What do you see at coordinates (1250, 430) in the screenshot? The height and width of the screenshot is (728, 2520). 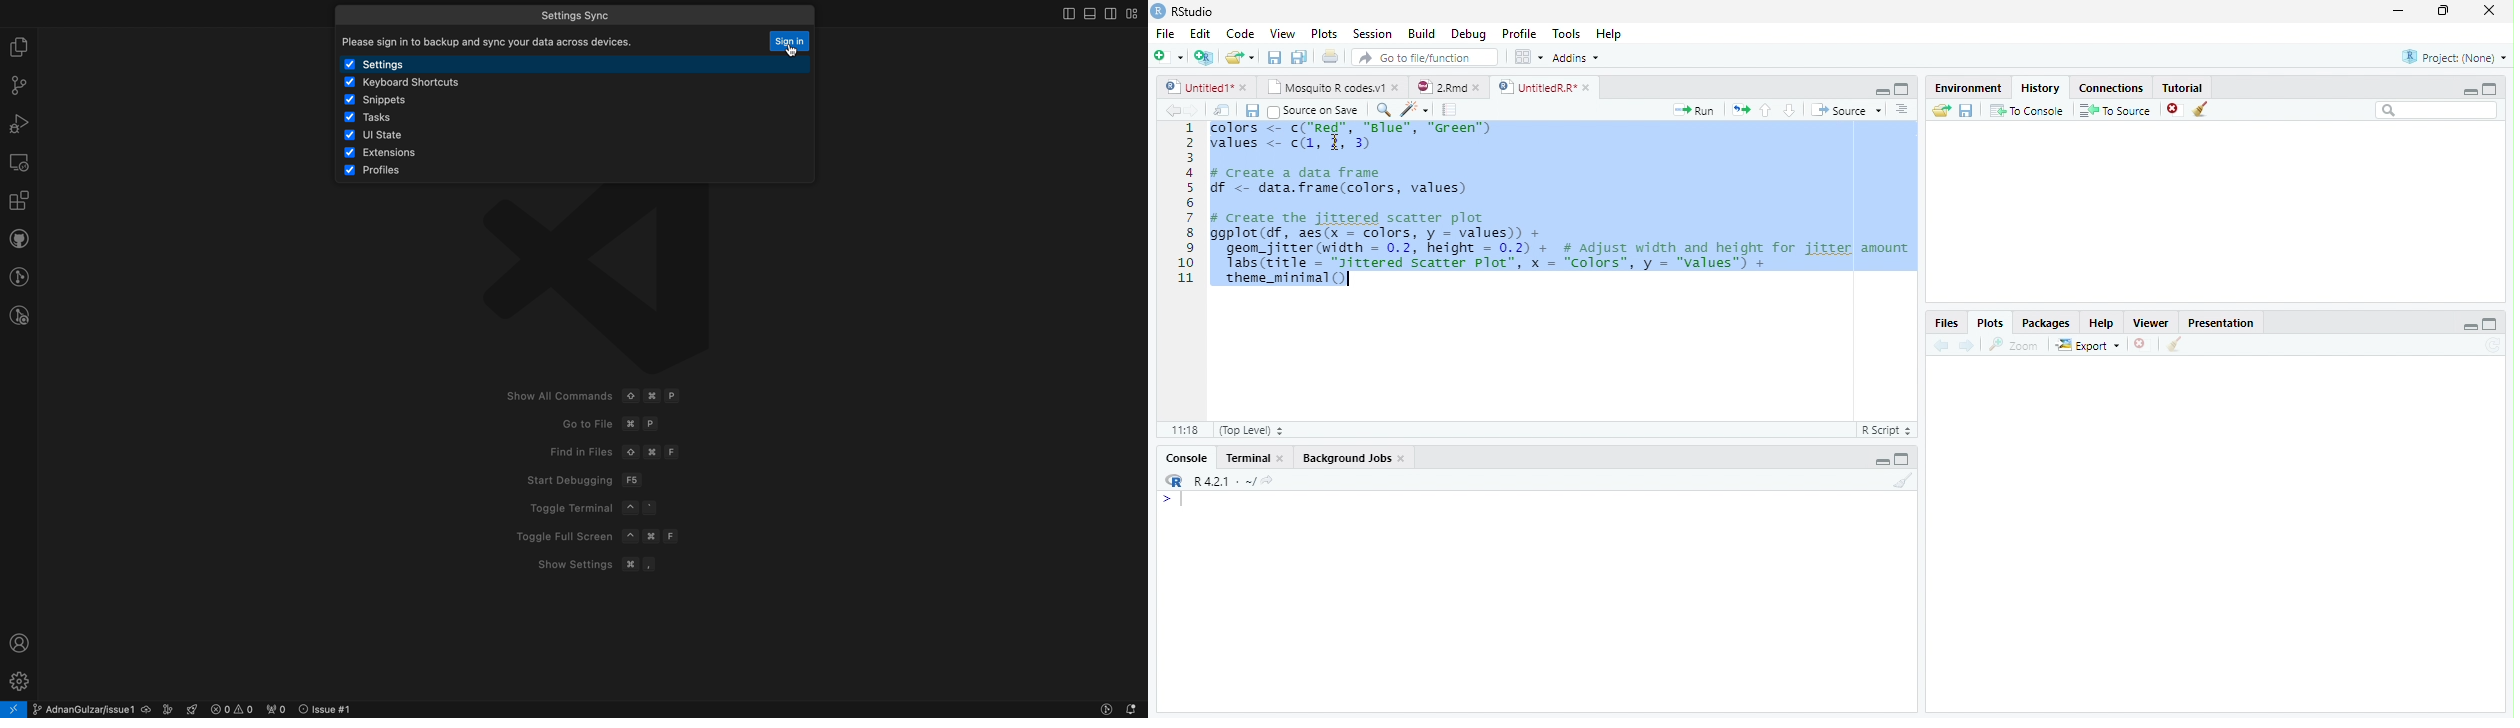 I see `(Top Level)` at bounding box center [1250, 430].